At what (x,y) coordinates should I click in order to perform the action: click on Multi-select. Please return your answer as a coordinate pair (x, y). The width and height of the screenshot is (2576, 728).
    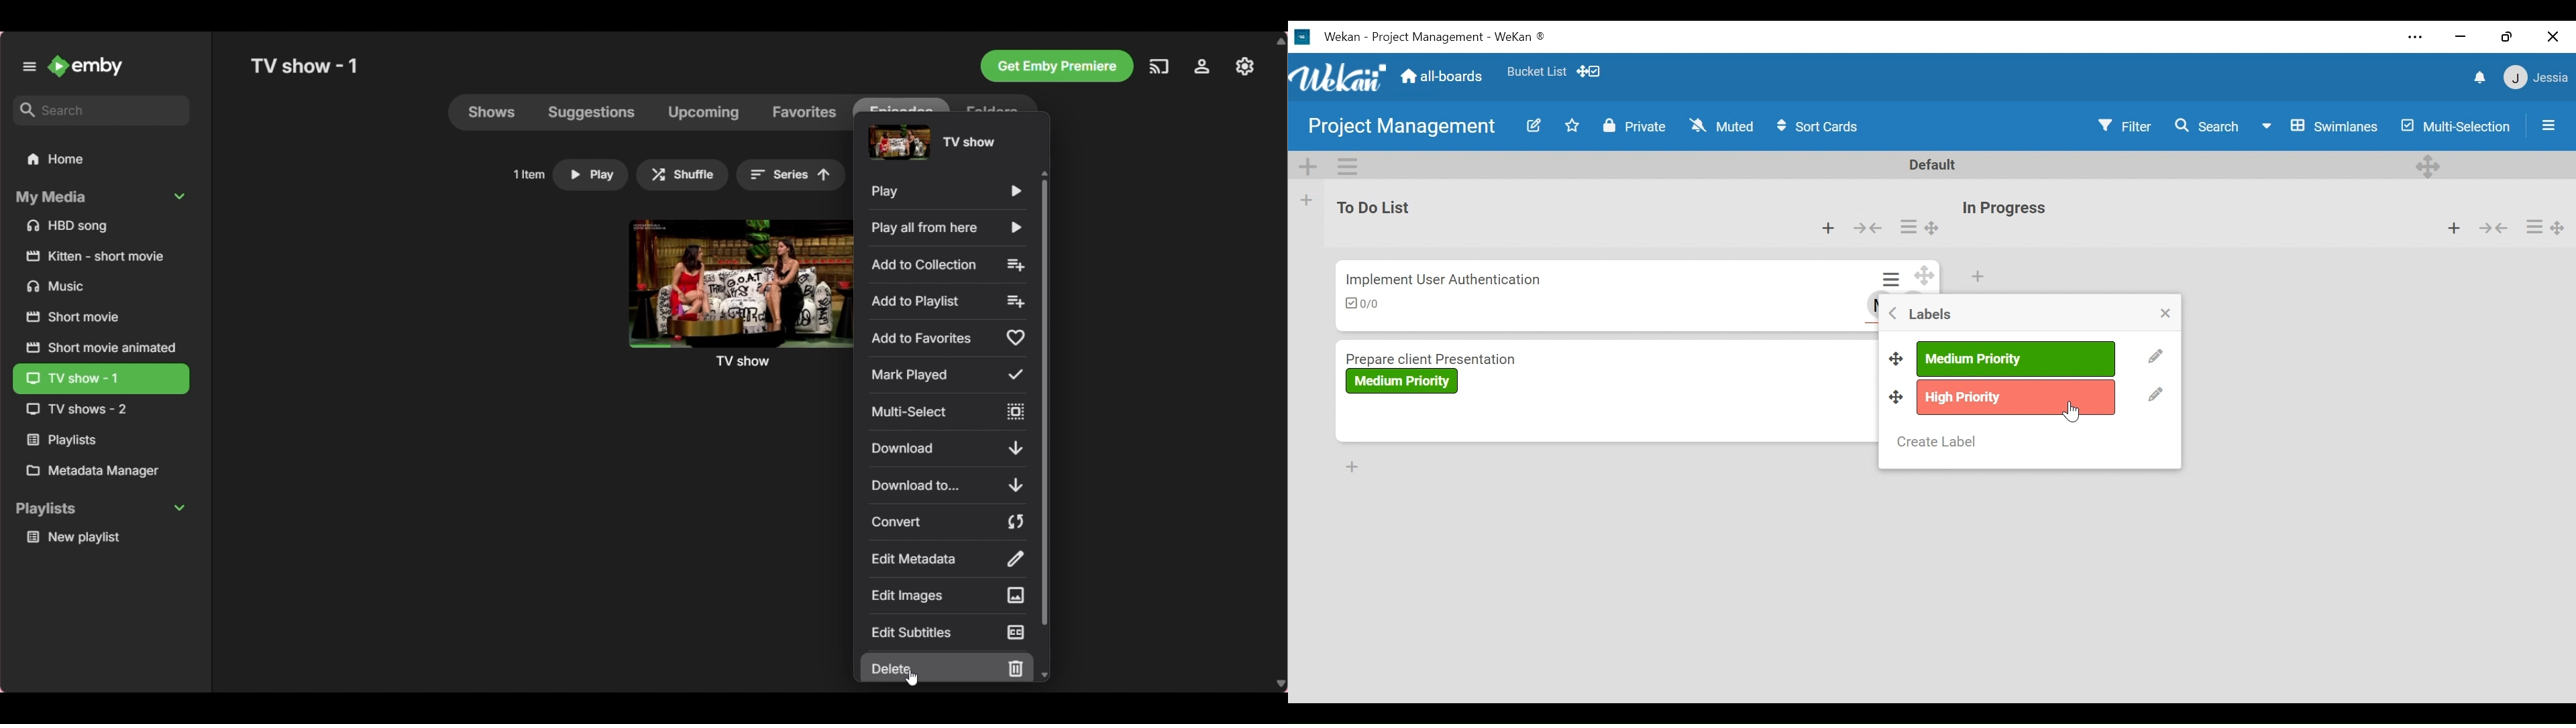
    Looking at the image, I should click on (947, 412).